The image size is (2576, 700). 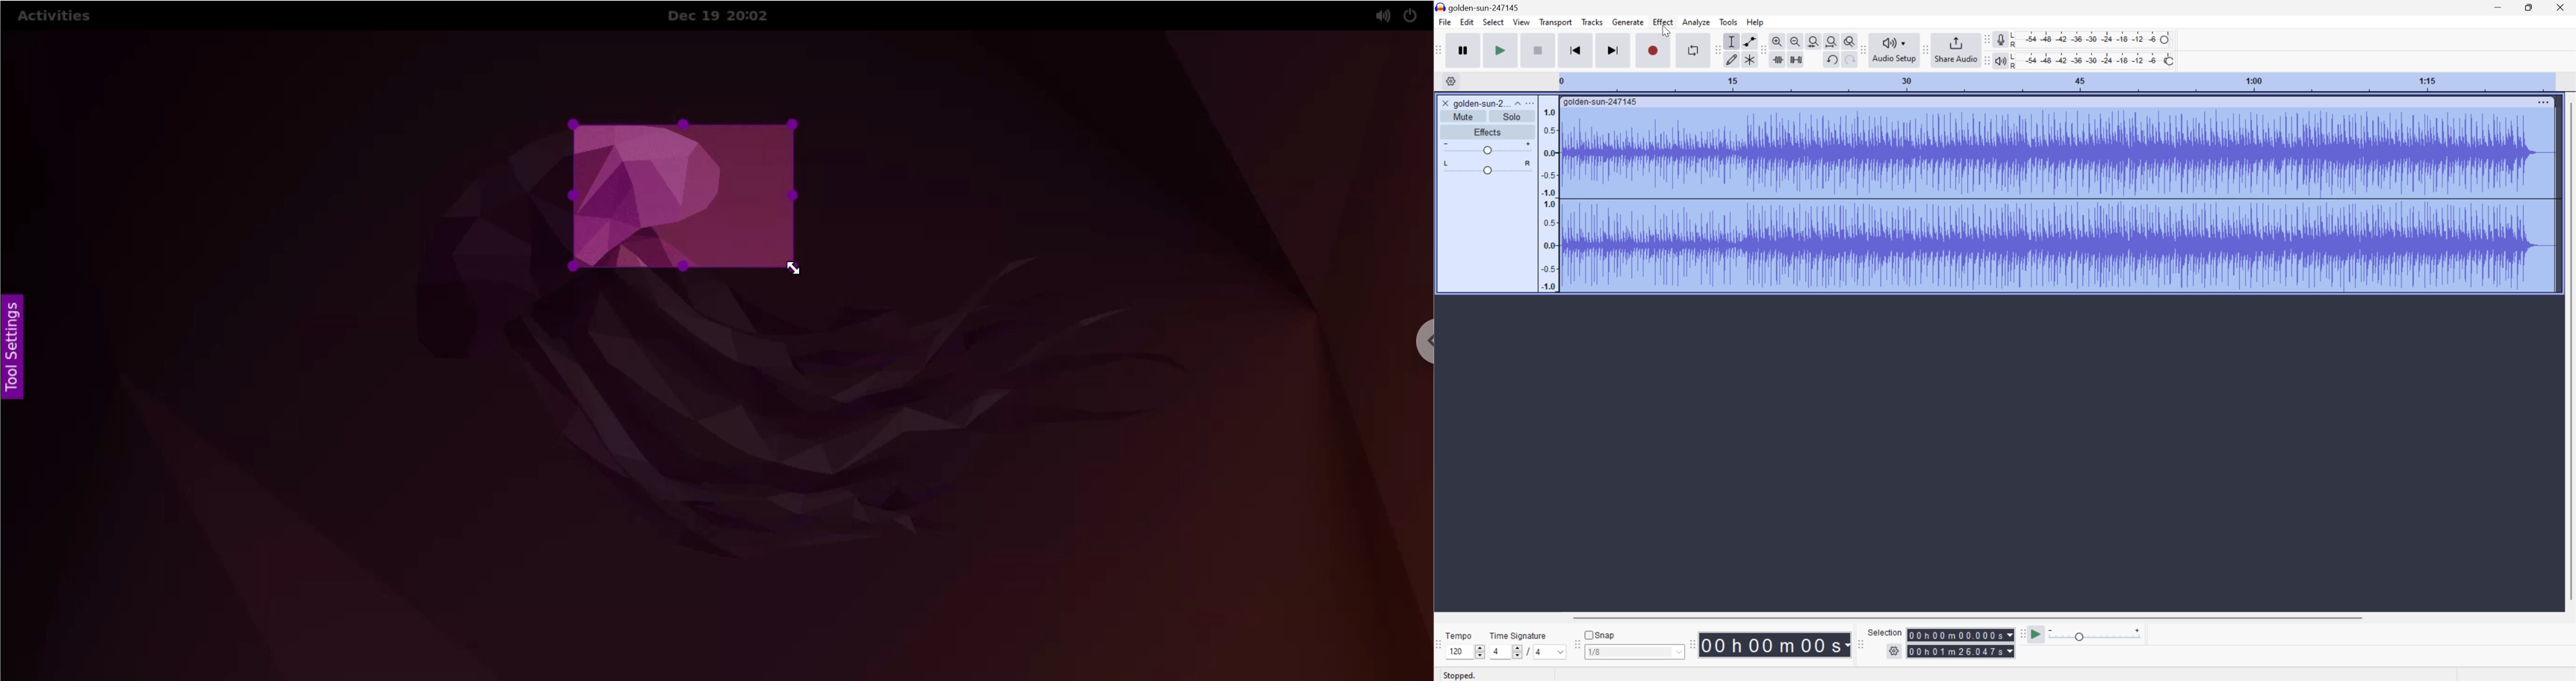 What do you see at coordinates (1576, 645) in the screenshot?
I see `Audacity Snapping toolbar` at bounding box center [1576, 645].